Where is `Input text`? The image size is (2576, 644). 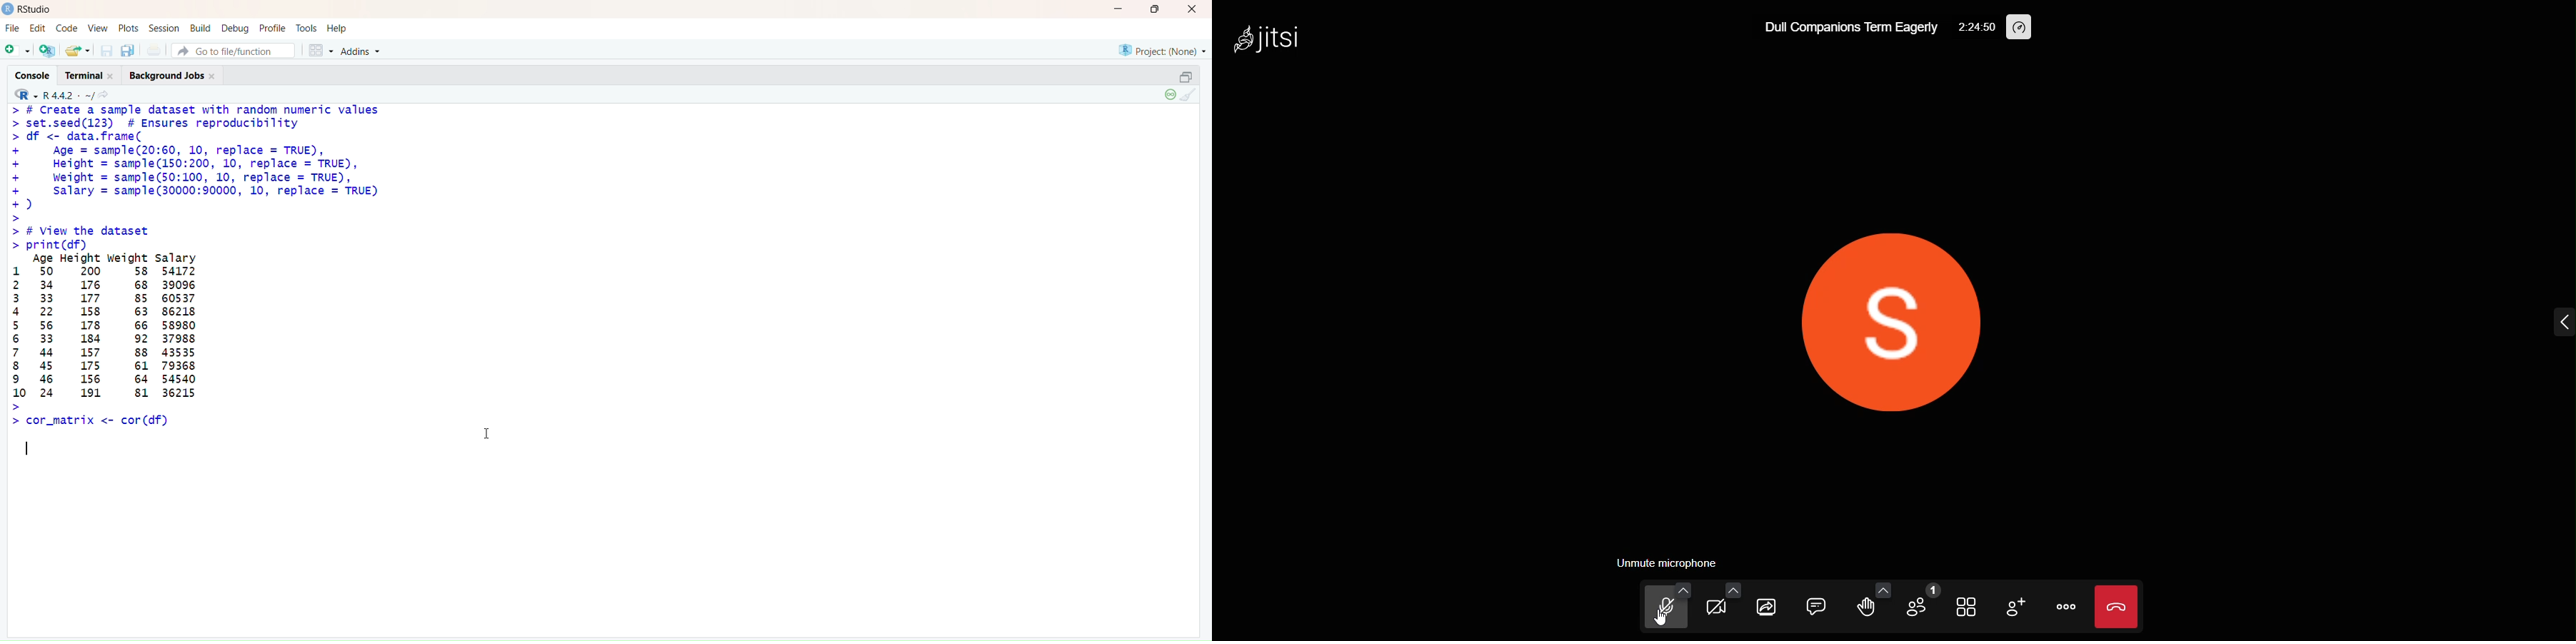
Input text is located at coordinates (31, 448).